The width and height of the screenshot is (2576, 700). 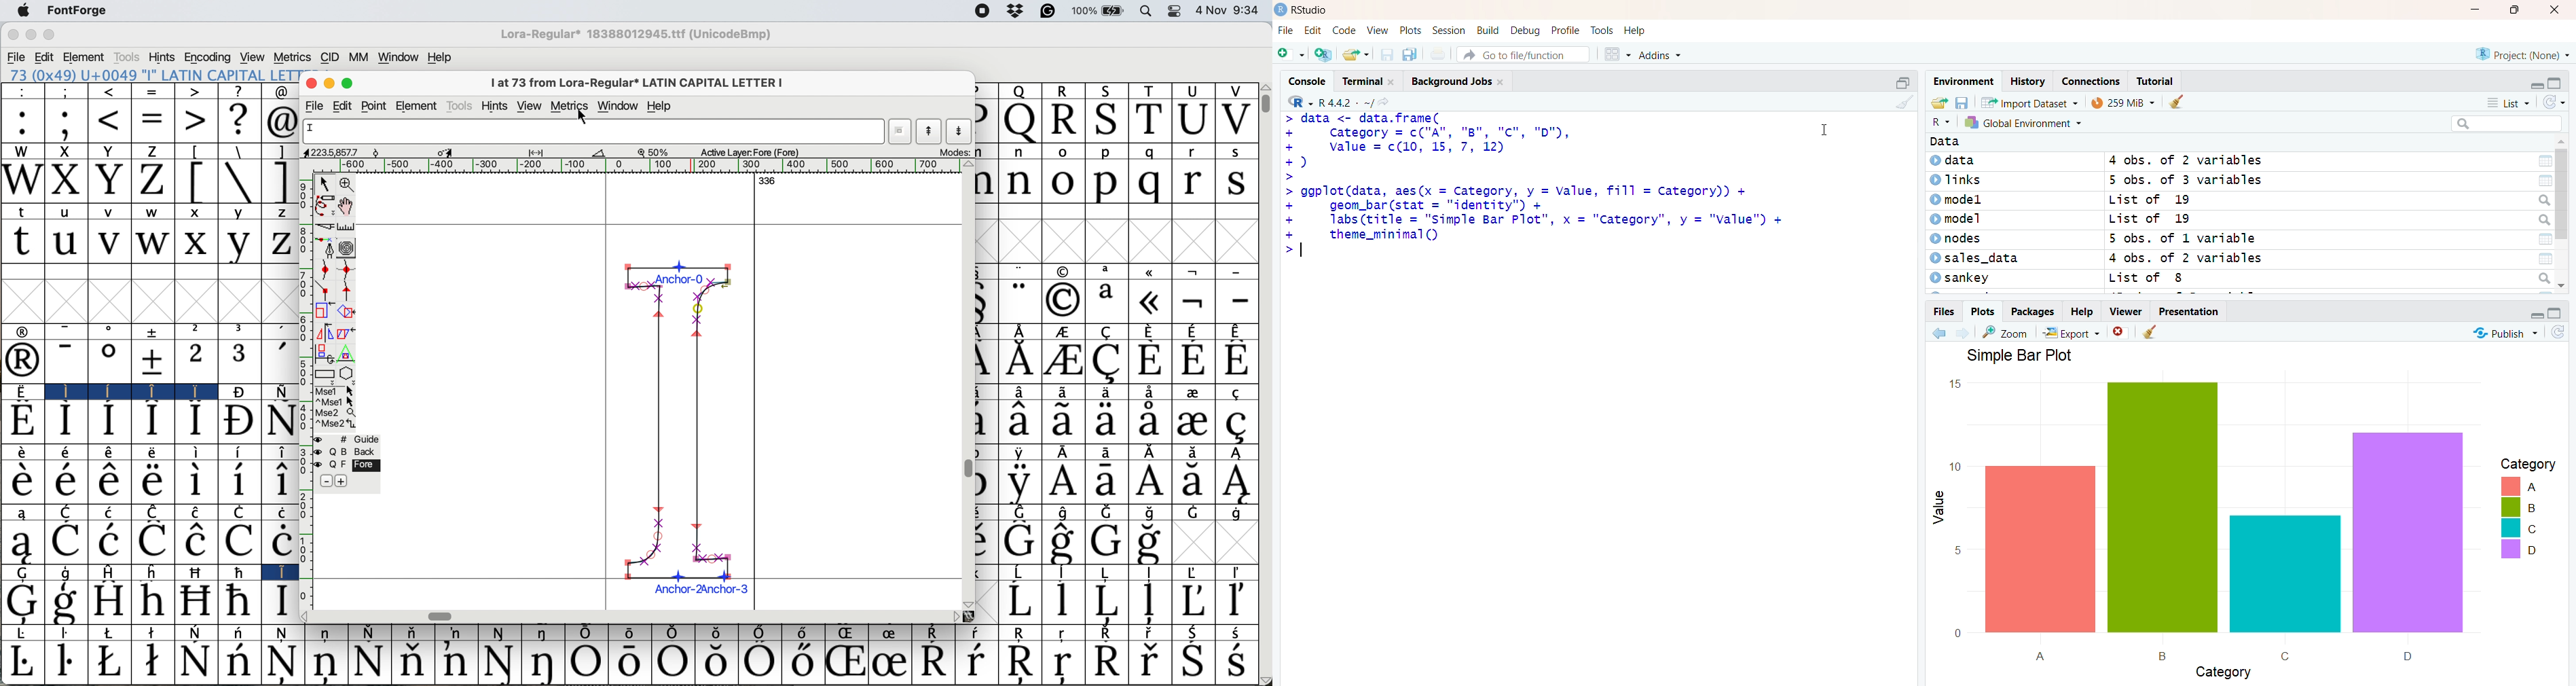 What do you see at coordinates (334, 390) in the screenshot?
I see `Mse 1` at bounding box center [334, 390].